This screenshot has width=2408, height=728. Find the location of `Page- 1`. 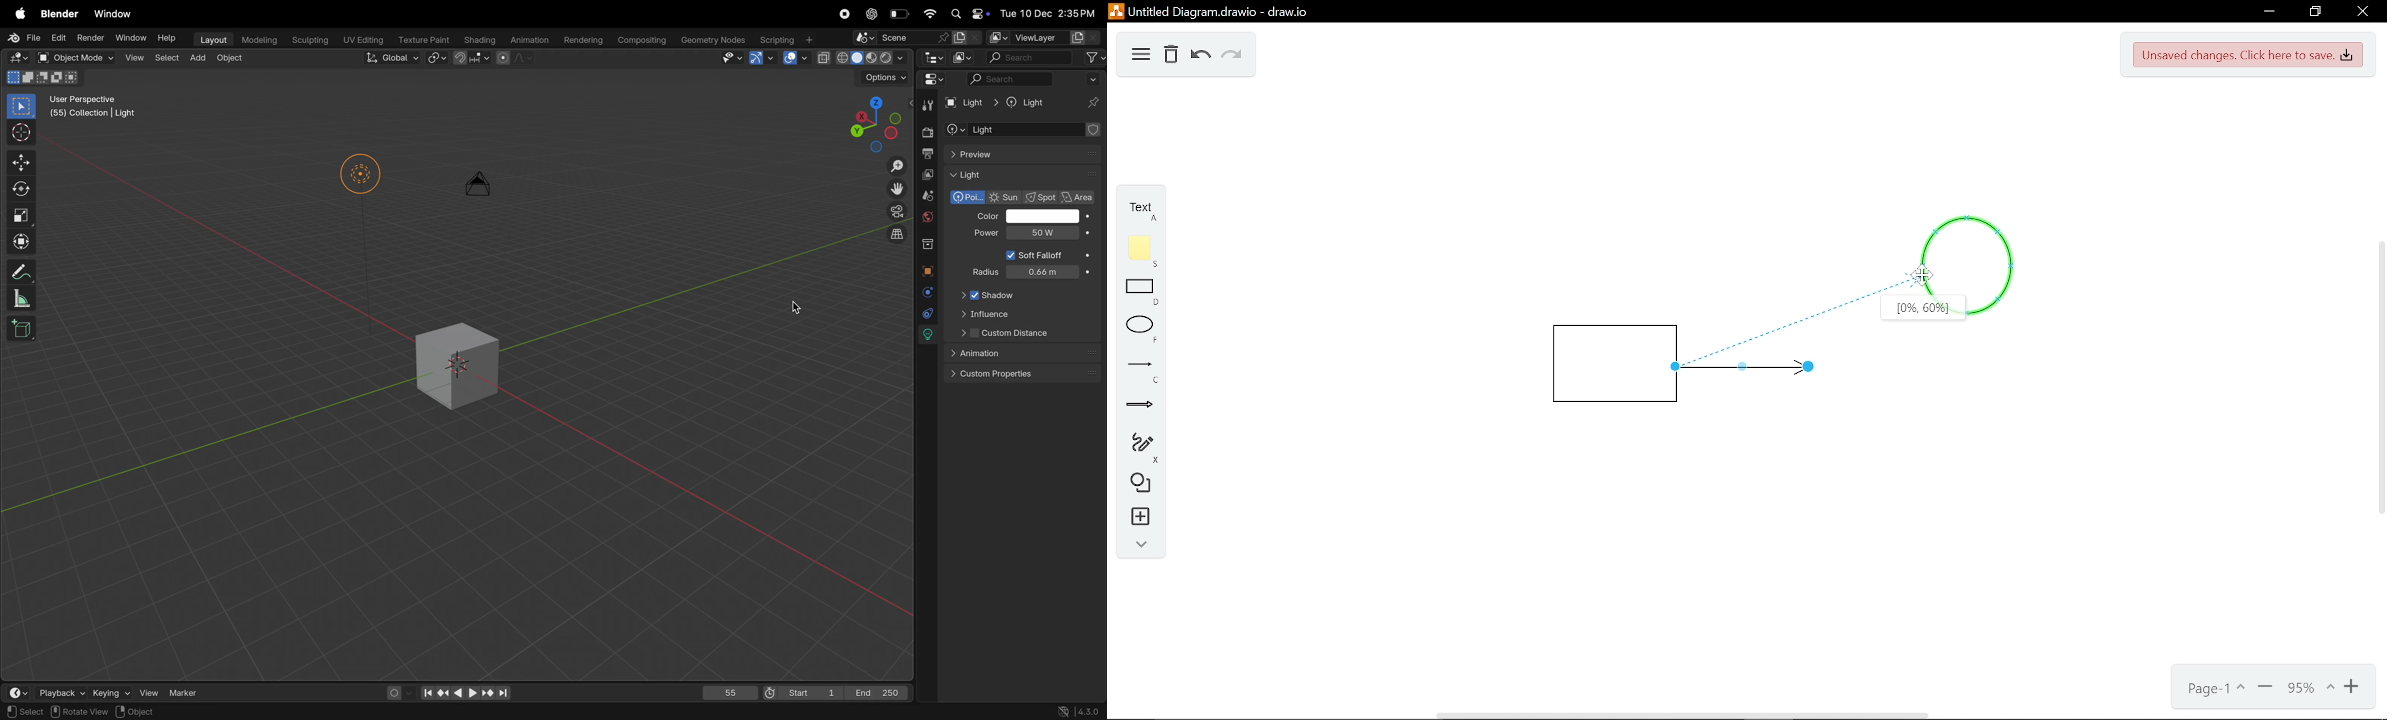

Page- 1 is located at coordinates (2214, 690).